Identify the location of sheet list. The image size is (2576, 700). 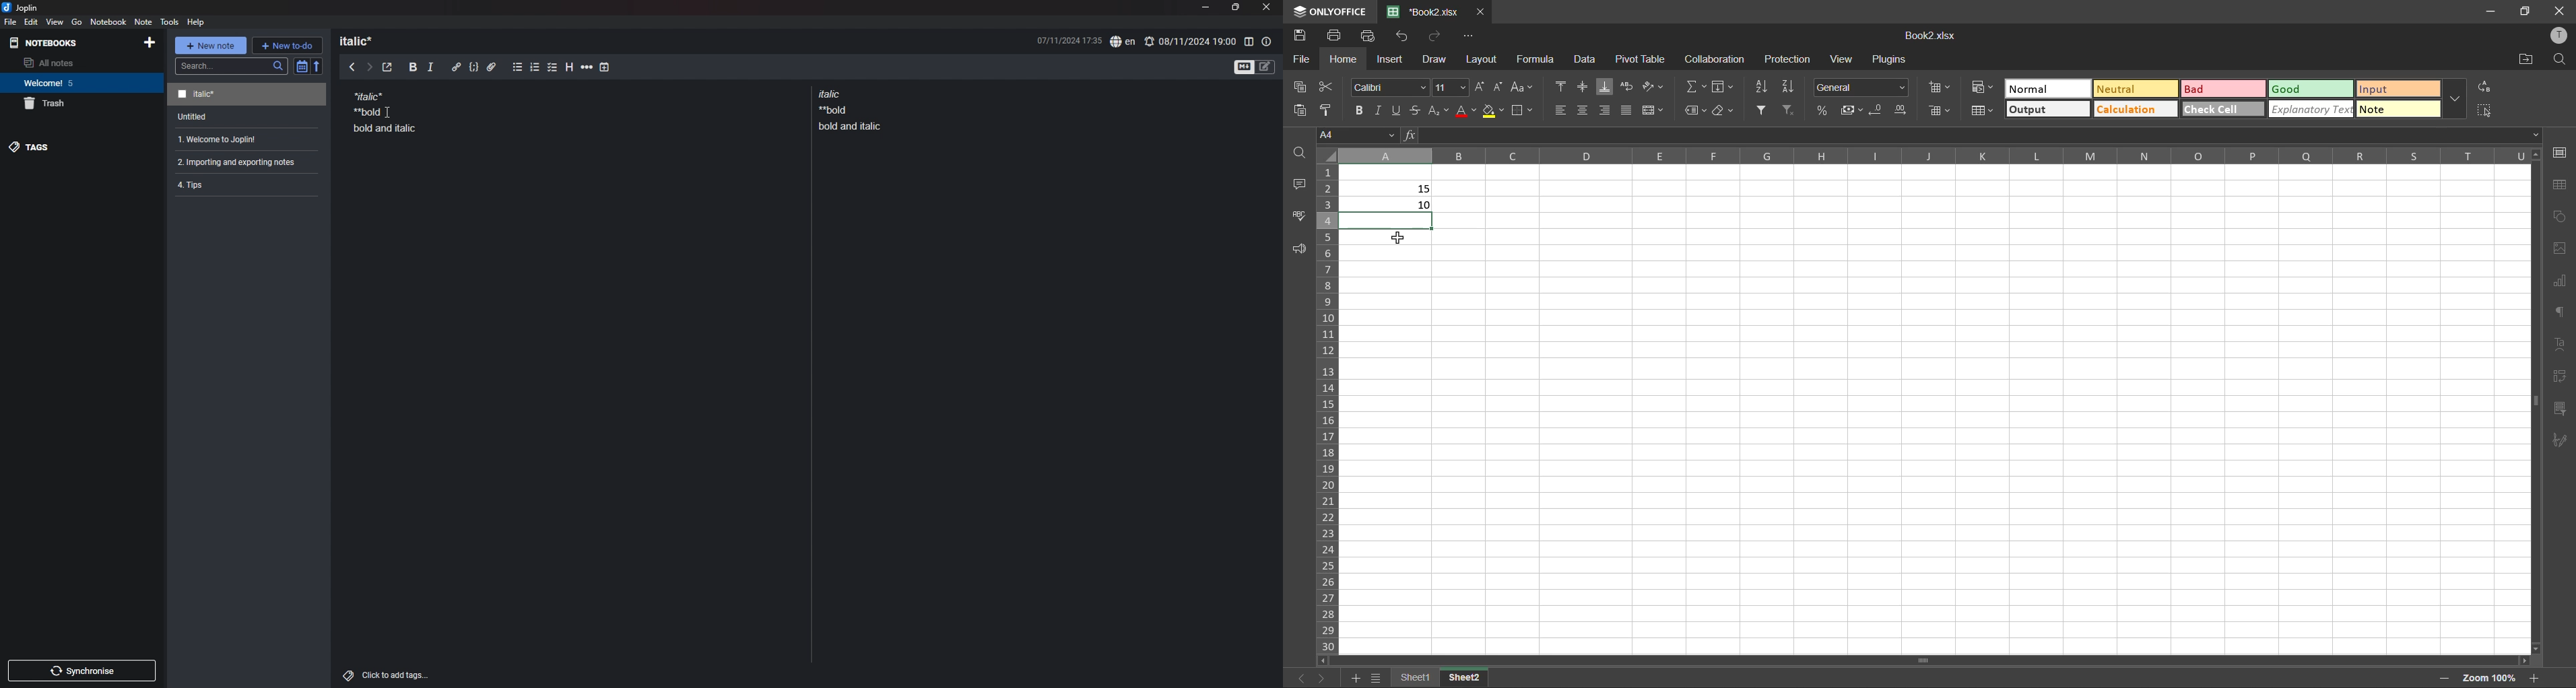
(1375, 679).